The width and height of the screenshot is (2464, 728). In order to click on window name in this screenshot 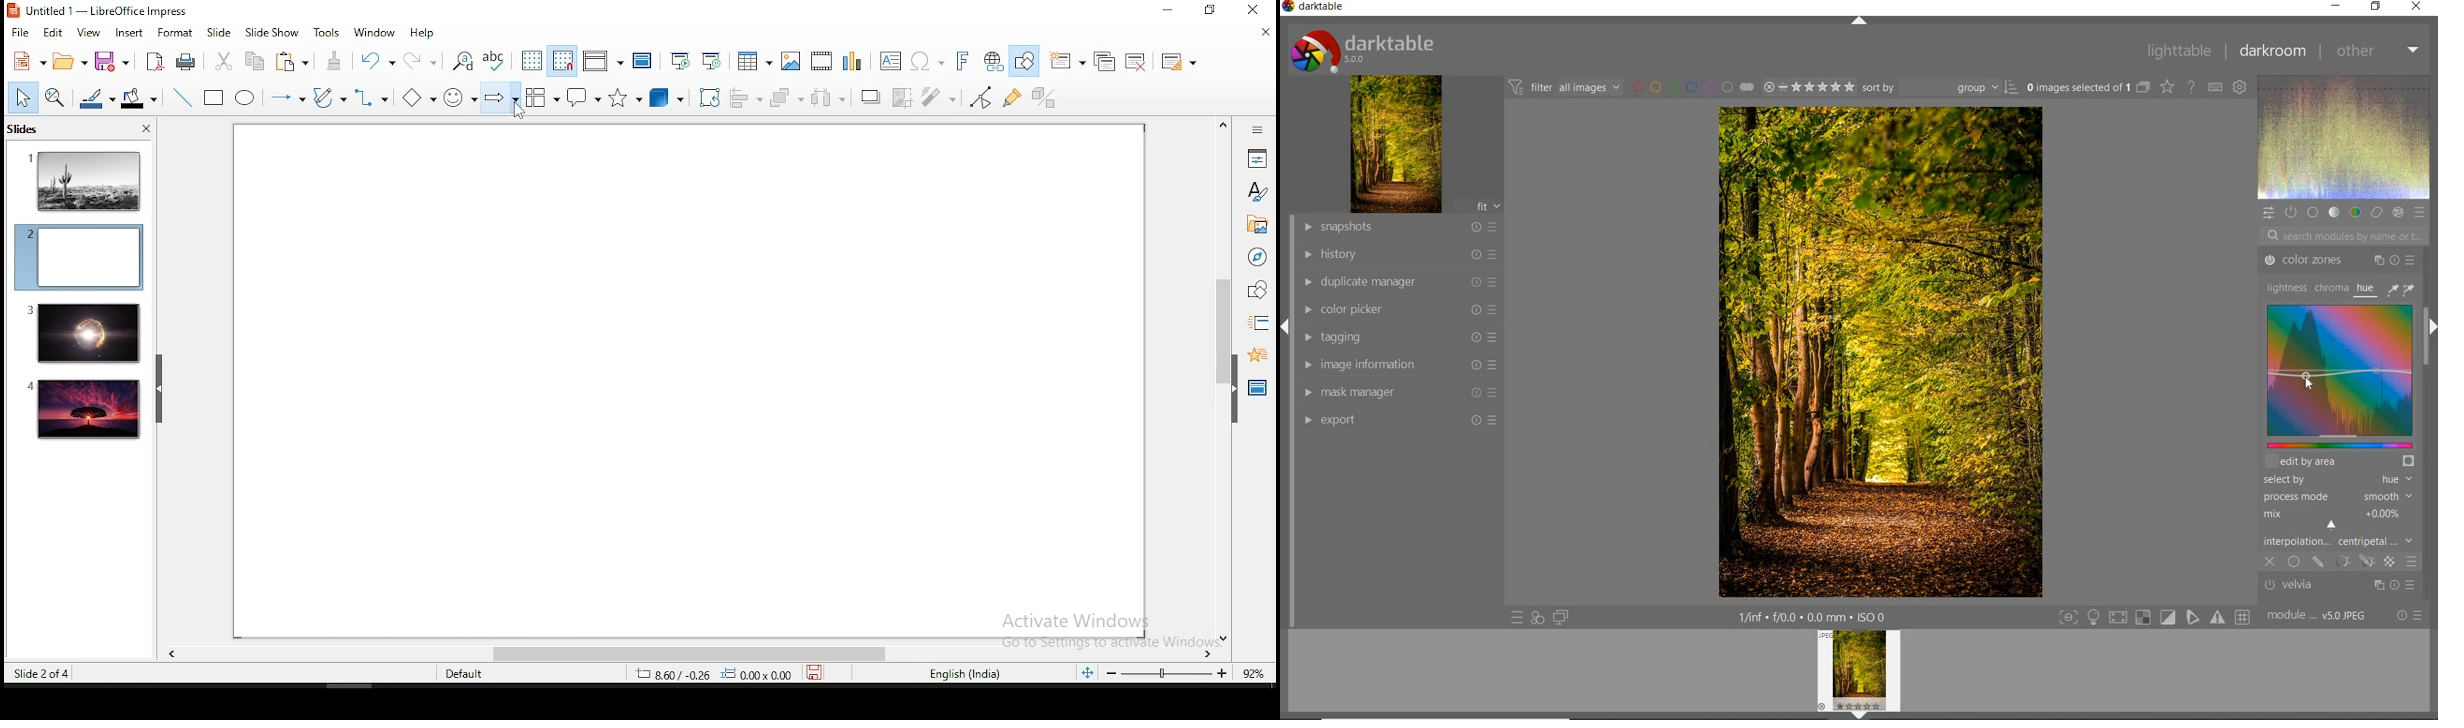, I will do `click(100, 10)`.